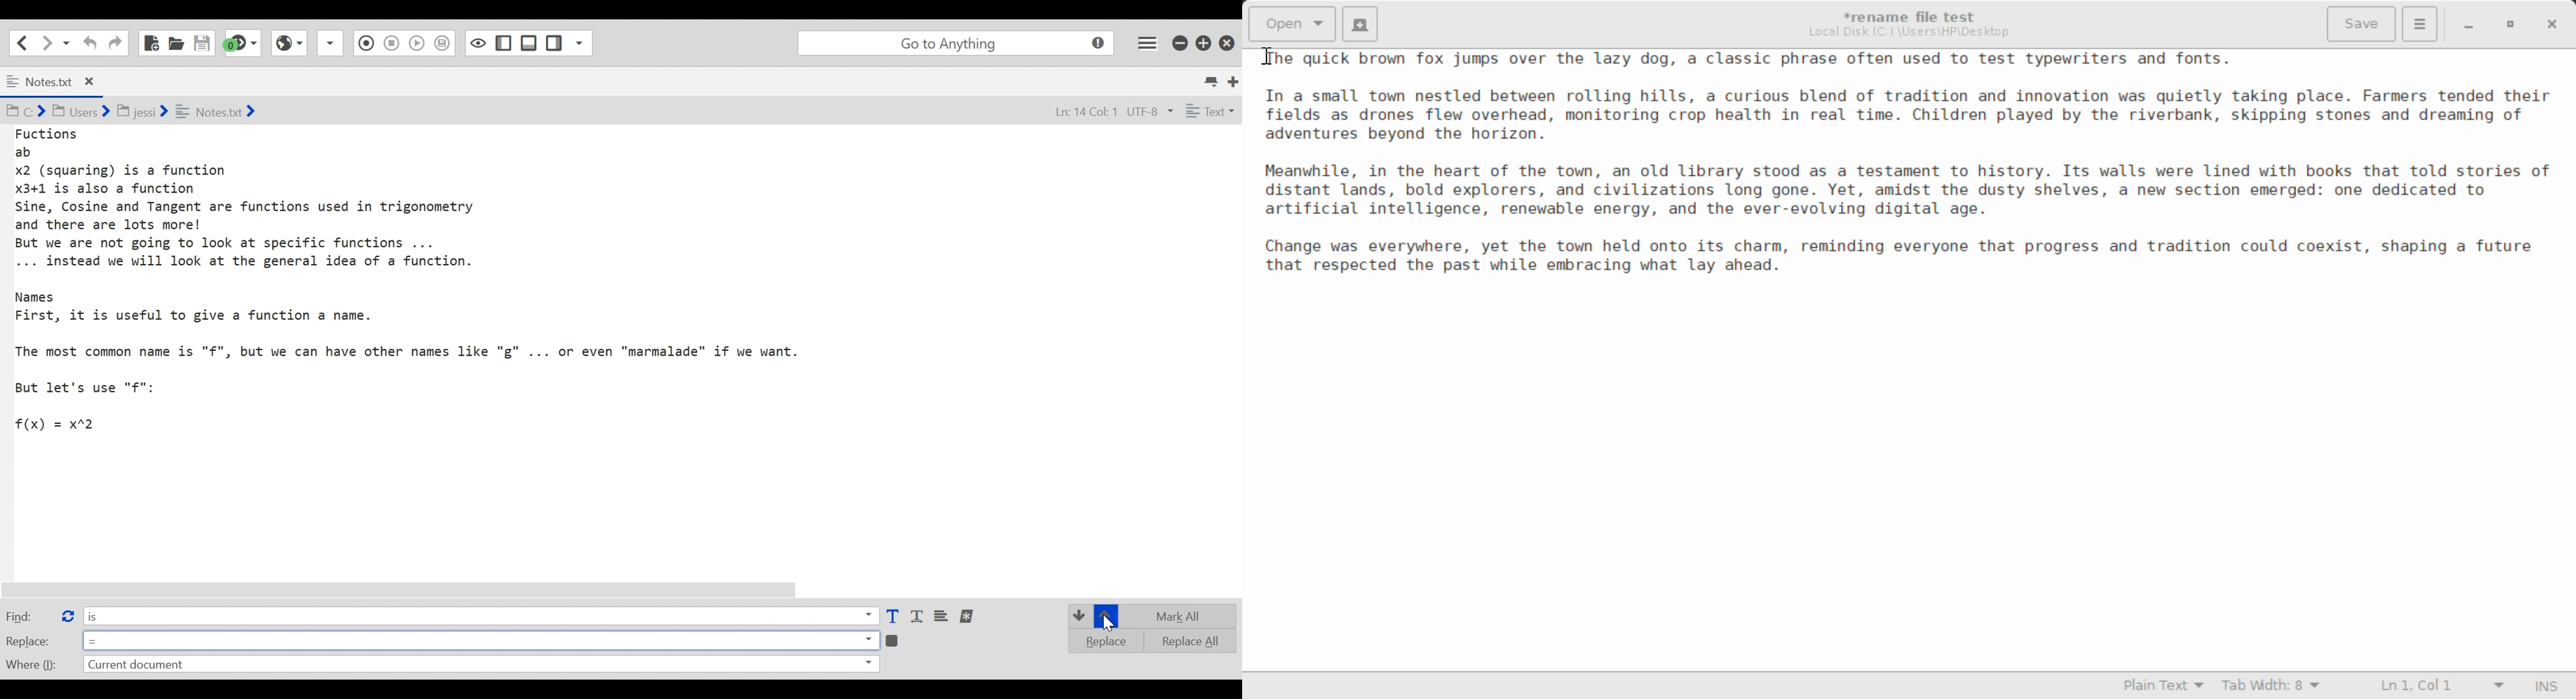 Image resolution: width=2576 pixels, height=700 pixels. Describe the element at coordinates (2555, 26) in the screenshot. I see `Close Window` at that location.